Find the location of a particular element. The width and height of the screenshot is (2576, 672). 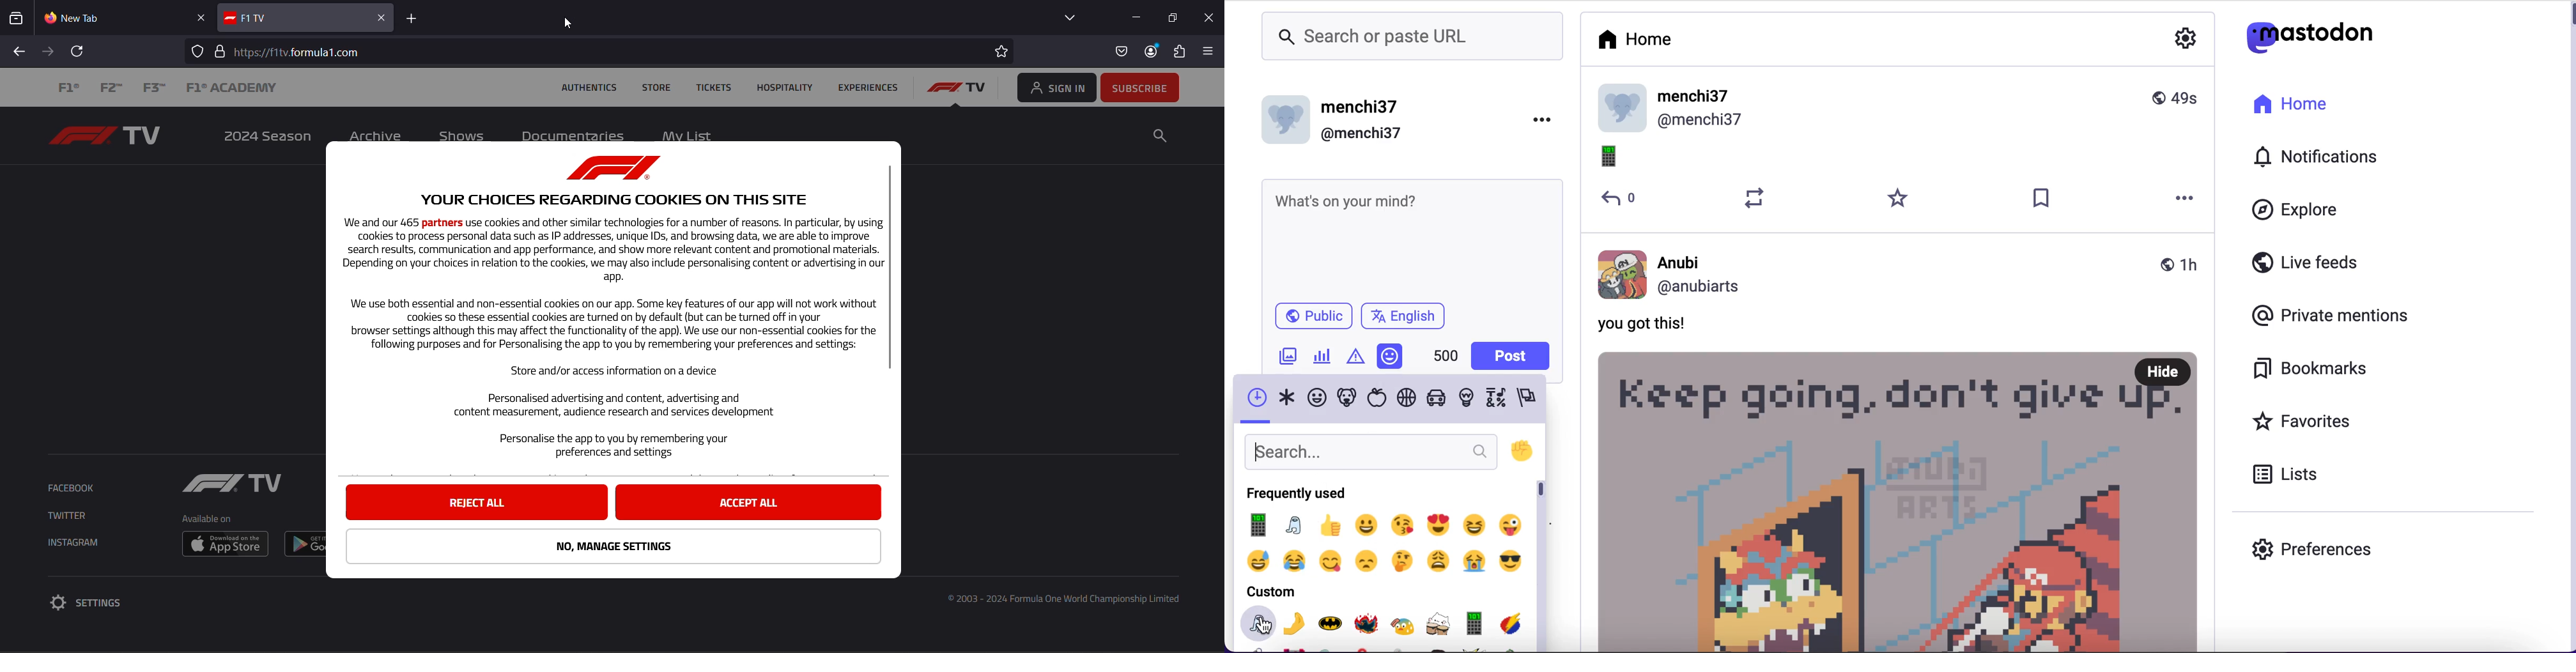

accept all is located at coordinates (748, 502).